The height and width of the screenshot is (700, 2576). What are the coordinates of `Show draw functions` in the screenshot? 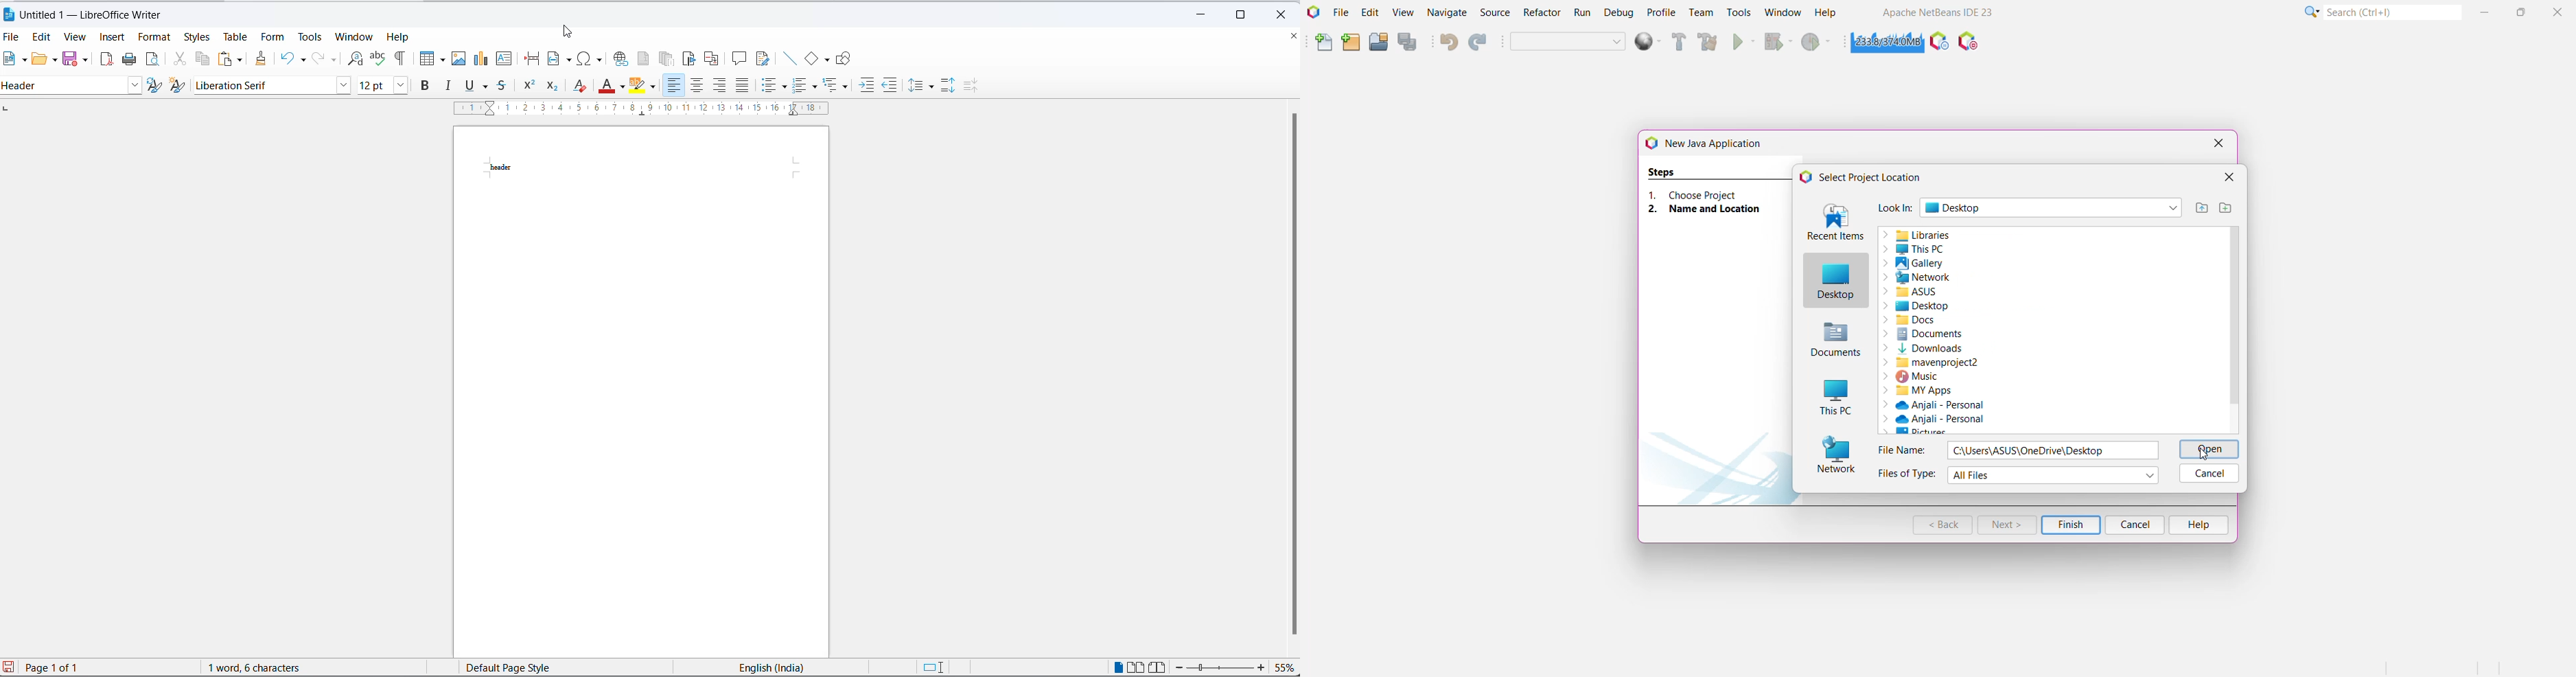 It's located at (846, 59).